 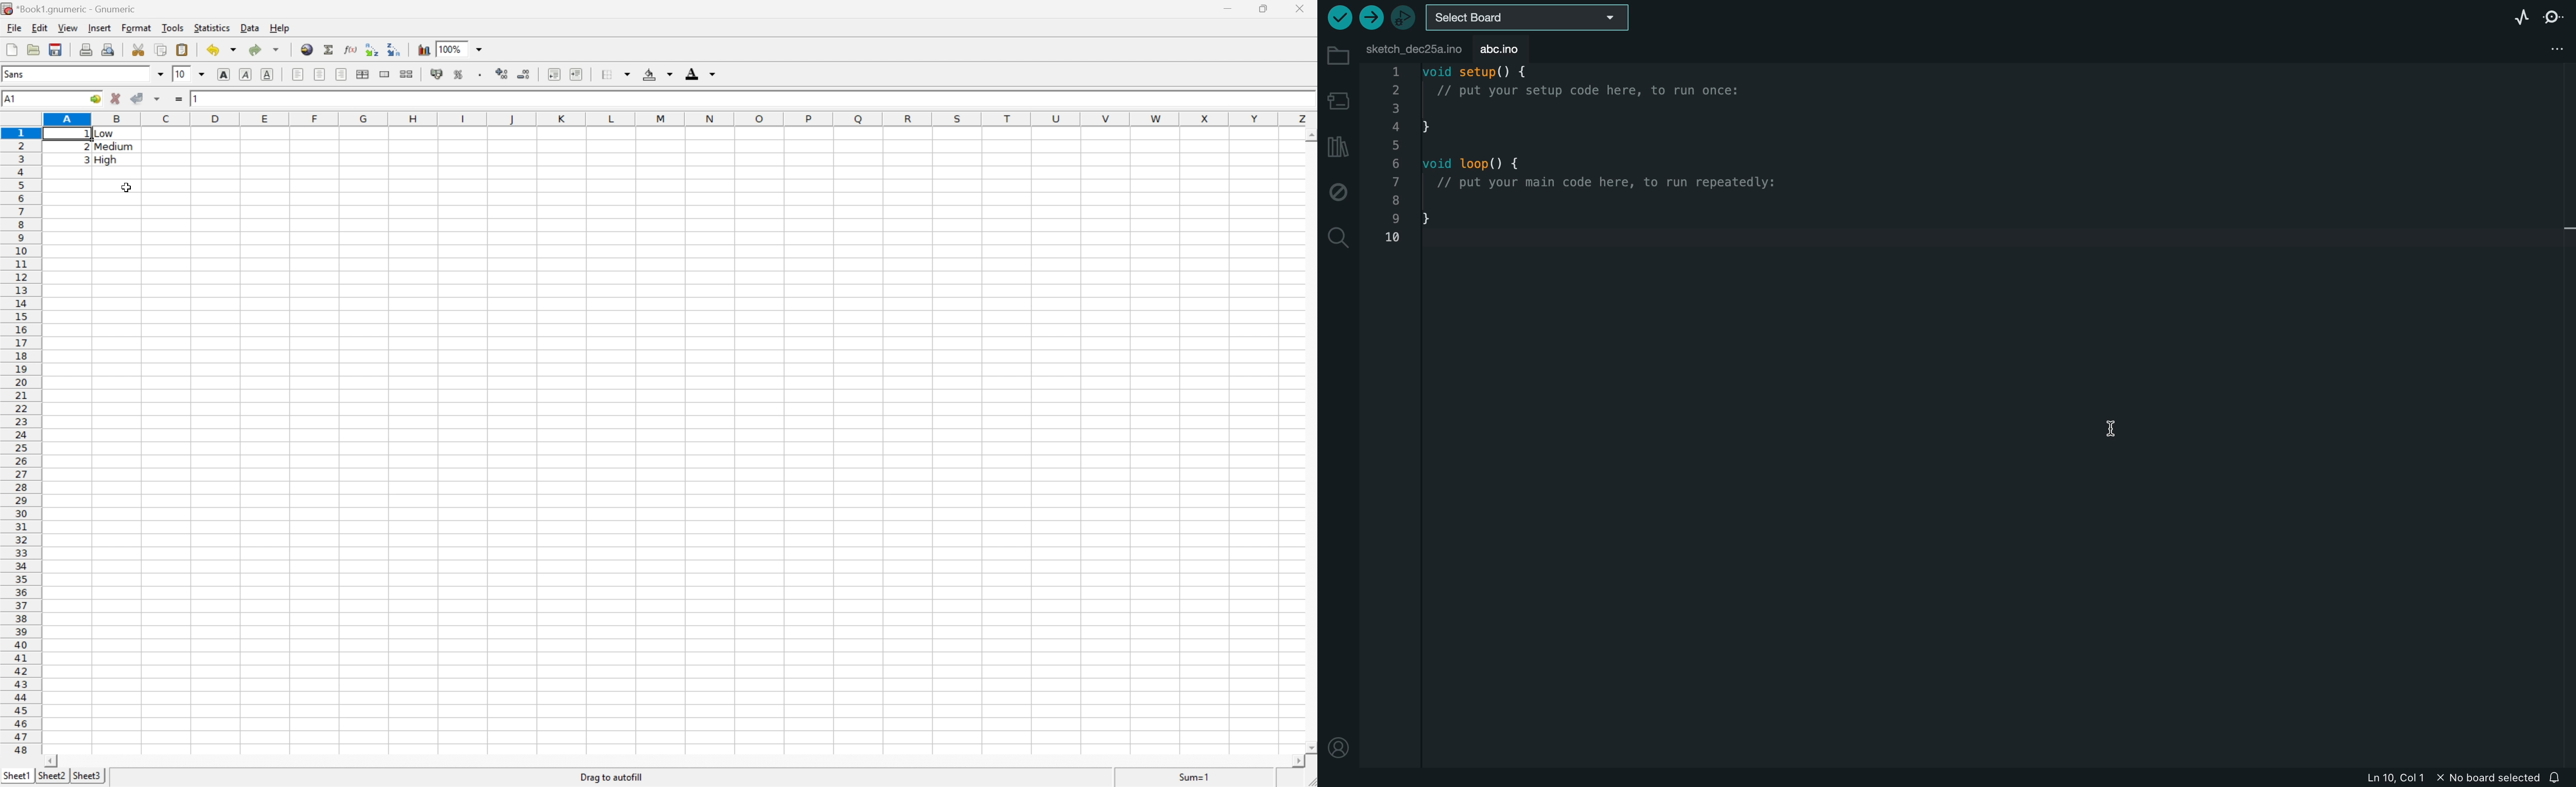 What do you see at coordinates (264, 48) in the screenshot?
I see `Redo` at bounding box center [264, 48].